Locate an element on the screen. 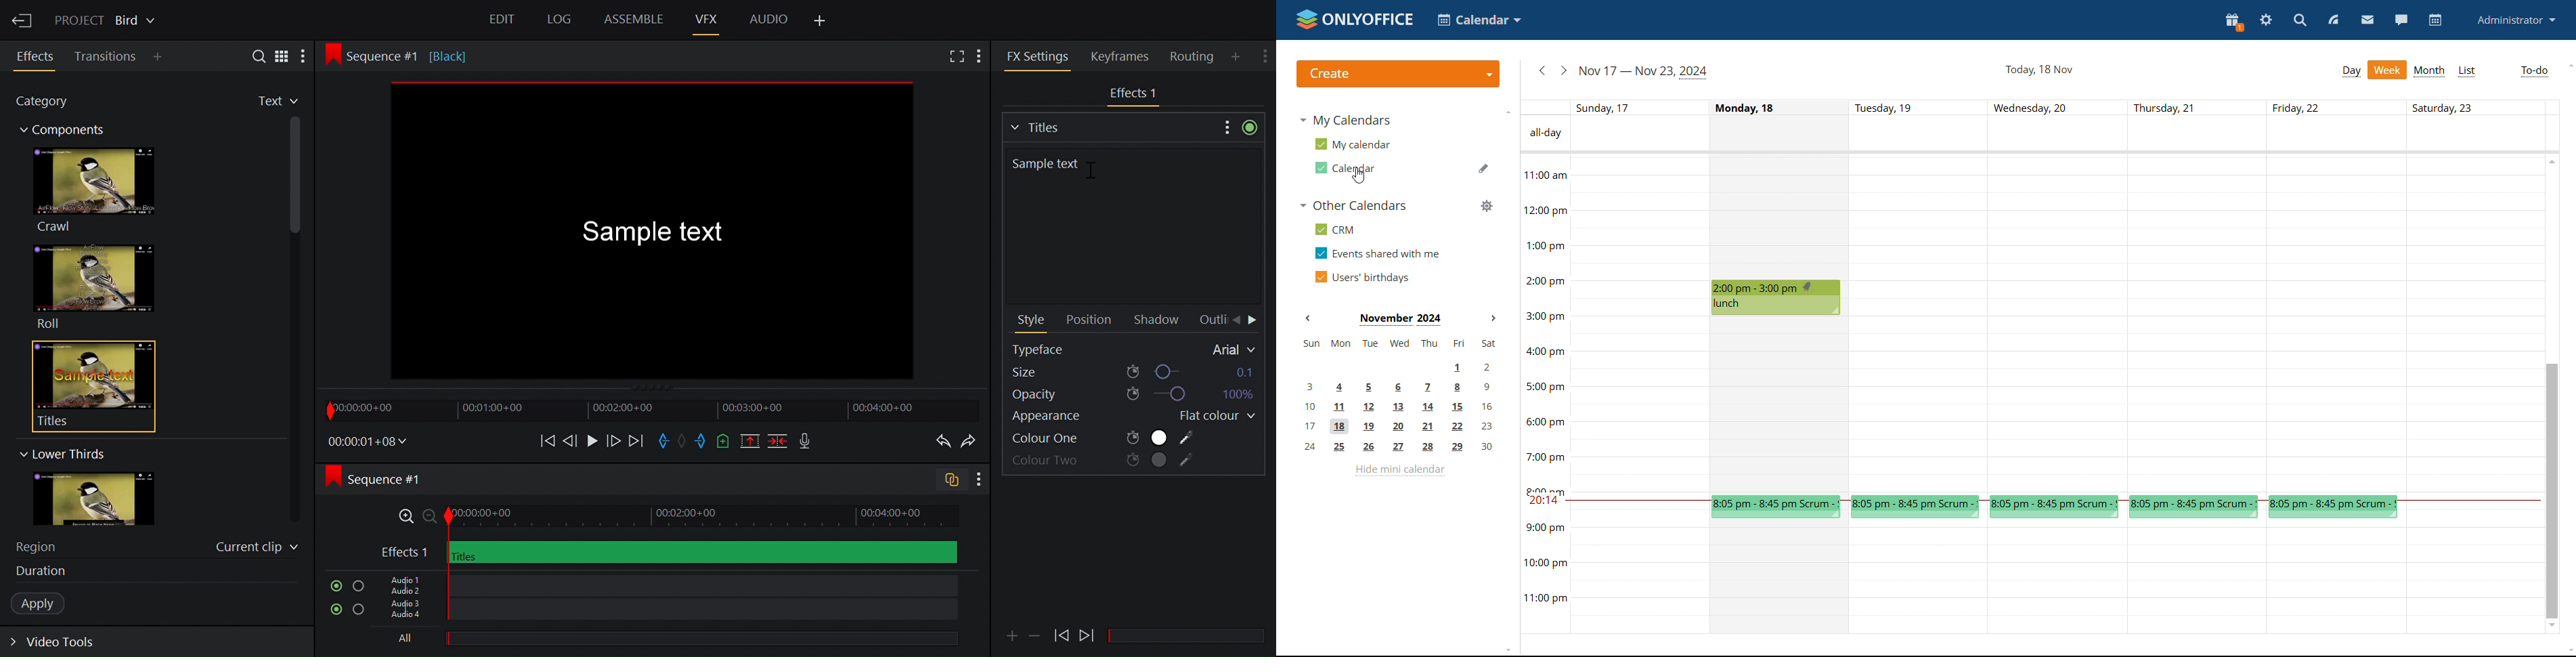  All is located at coordinates (661, 640).